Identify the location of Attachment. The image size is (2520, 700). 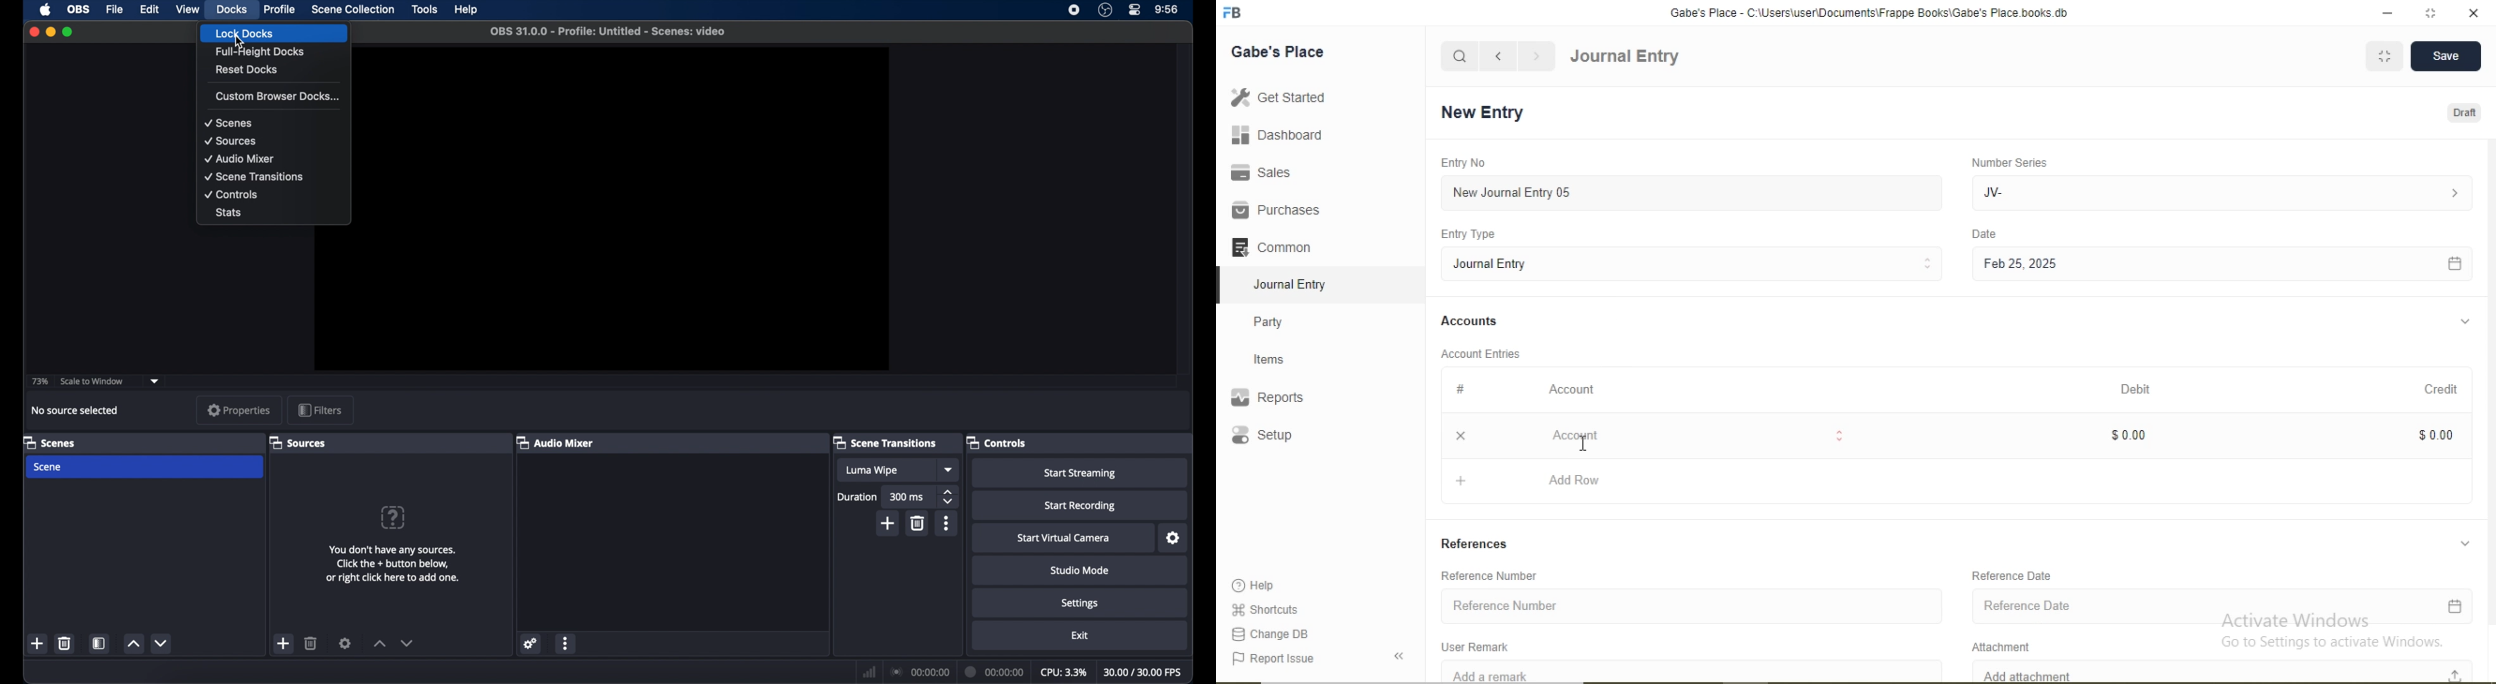
(2008, 644).